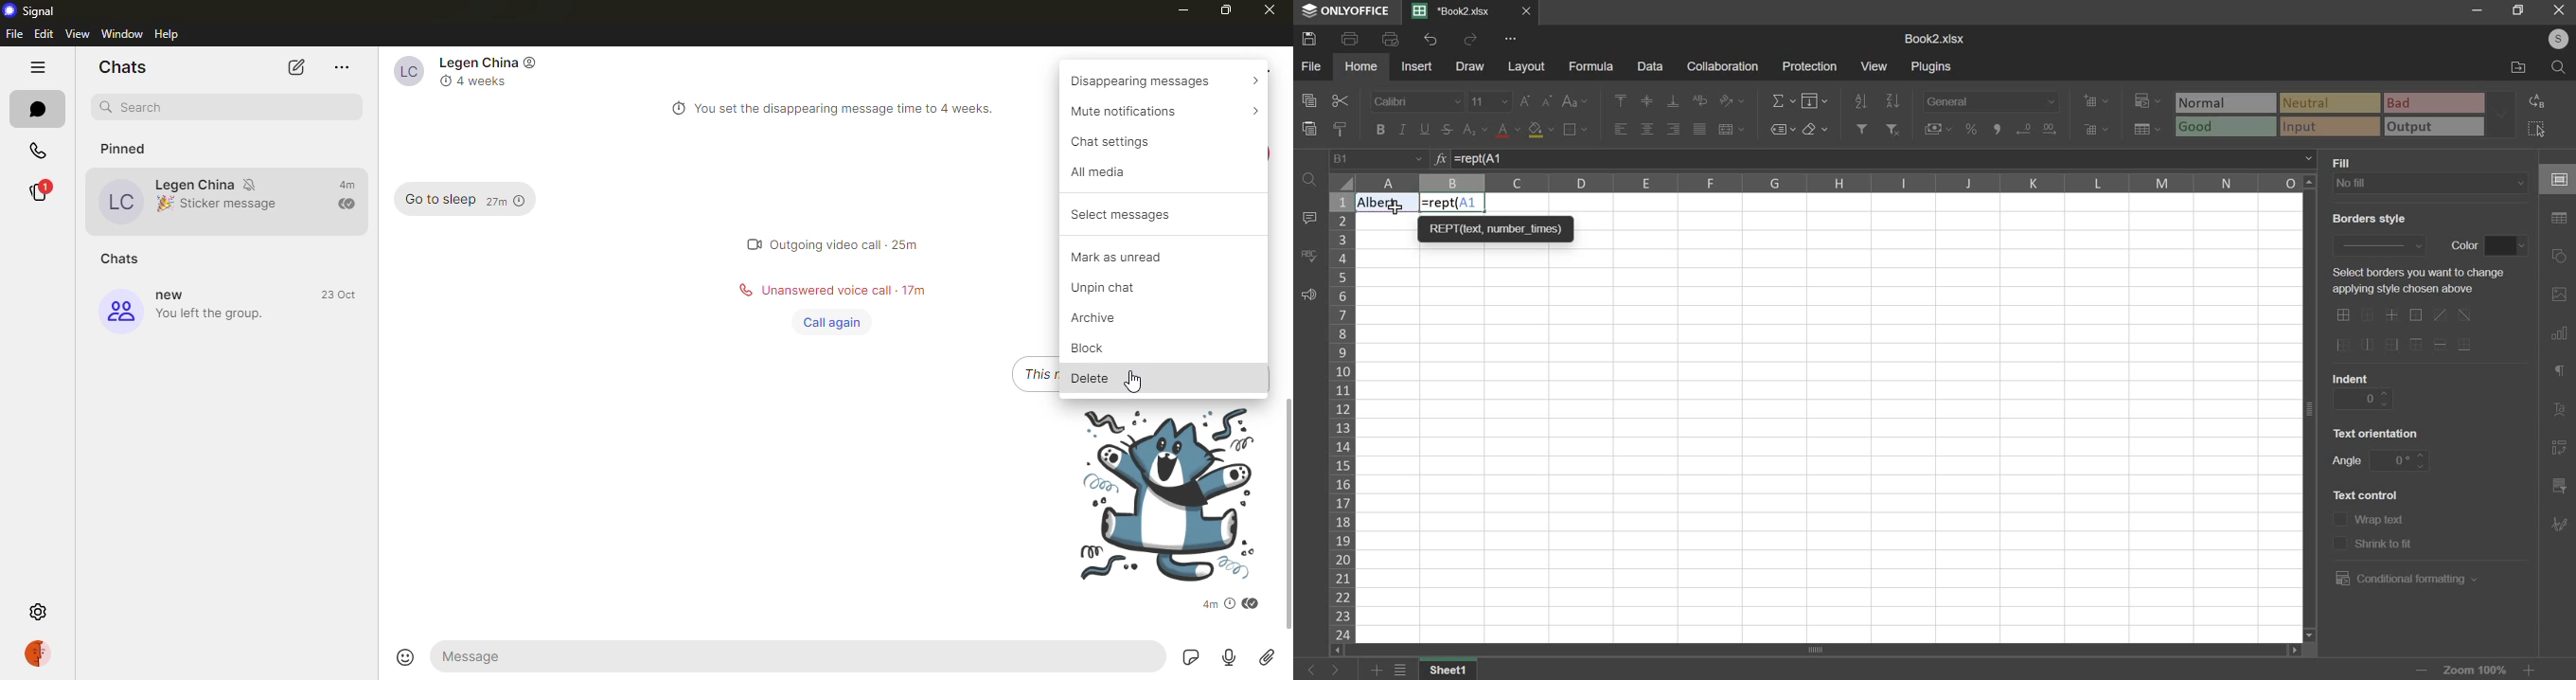 The width and height of the screenshot is (2576, 700). I want to click on print preview, so click(1391, 38).